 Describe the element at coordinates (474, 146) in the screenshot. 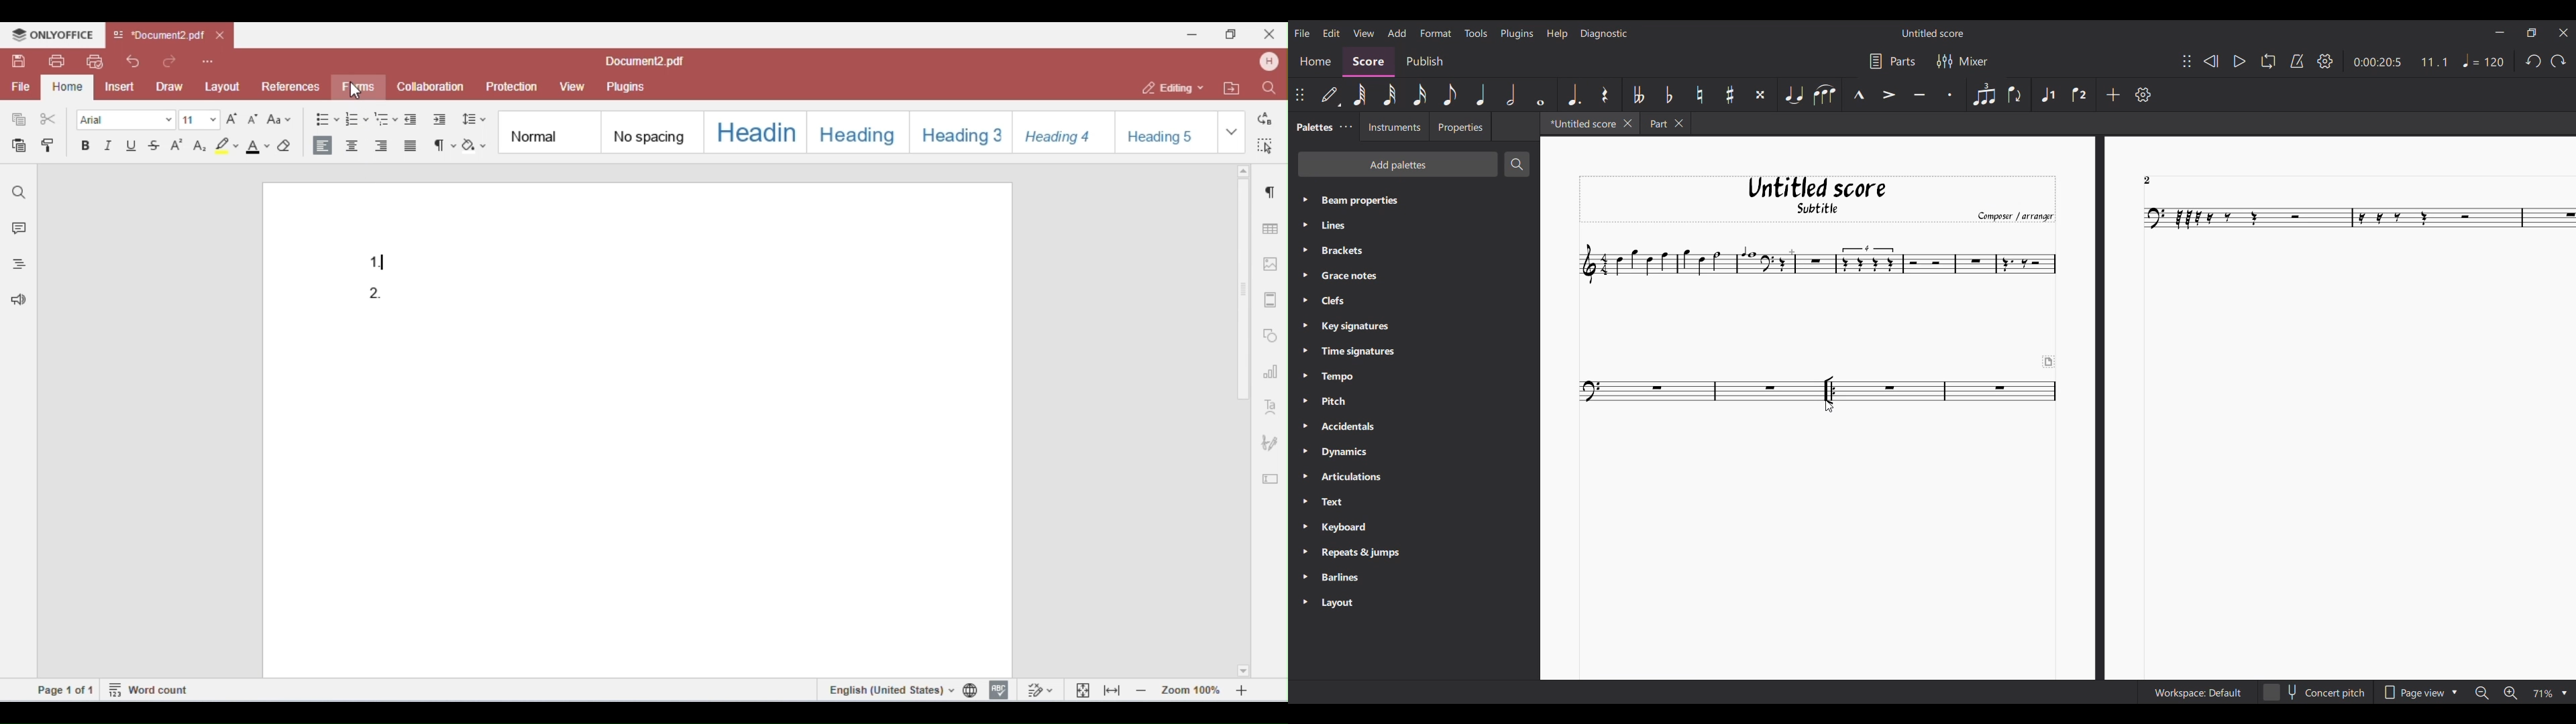

I see `shading` at that location.